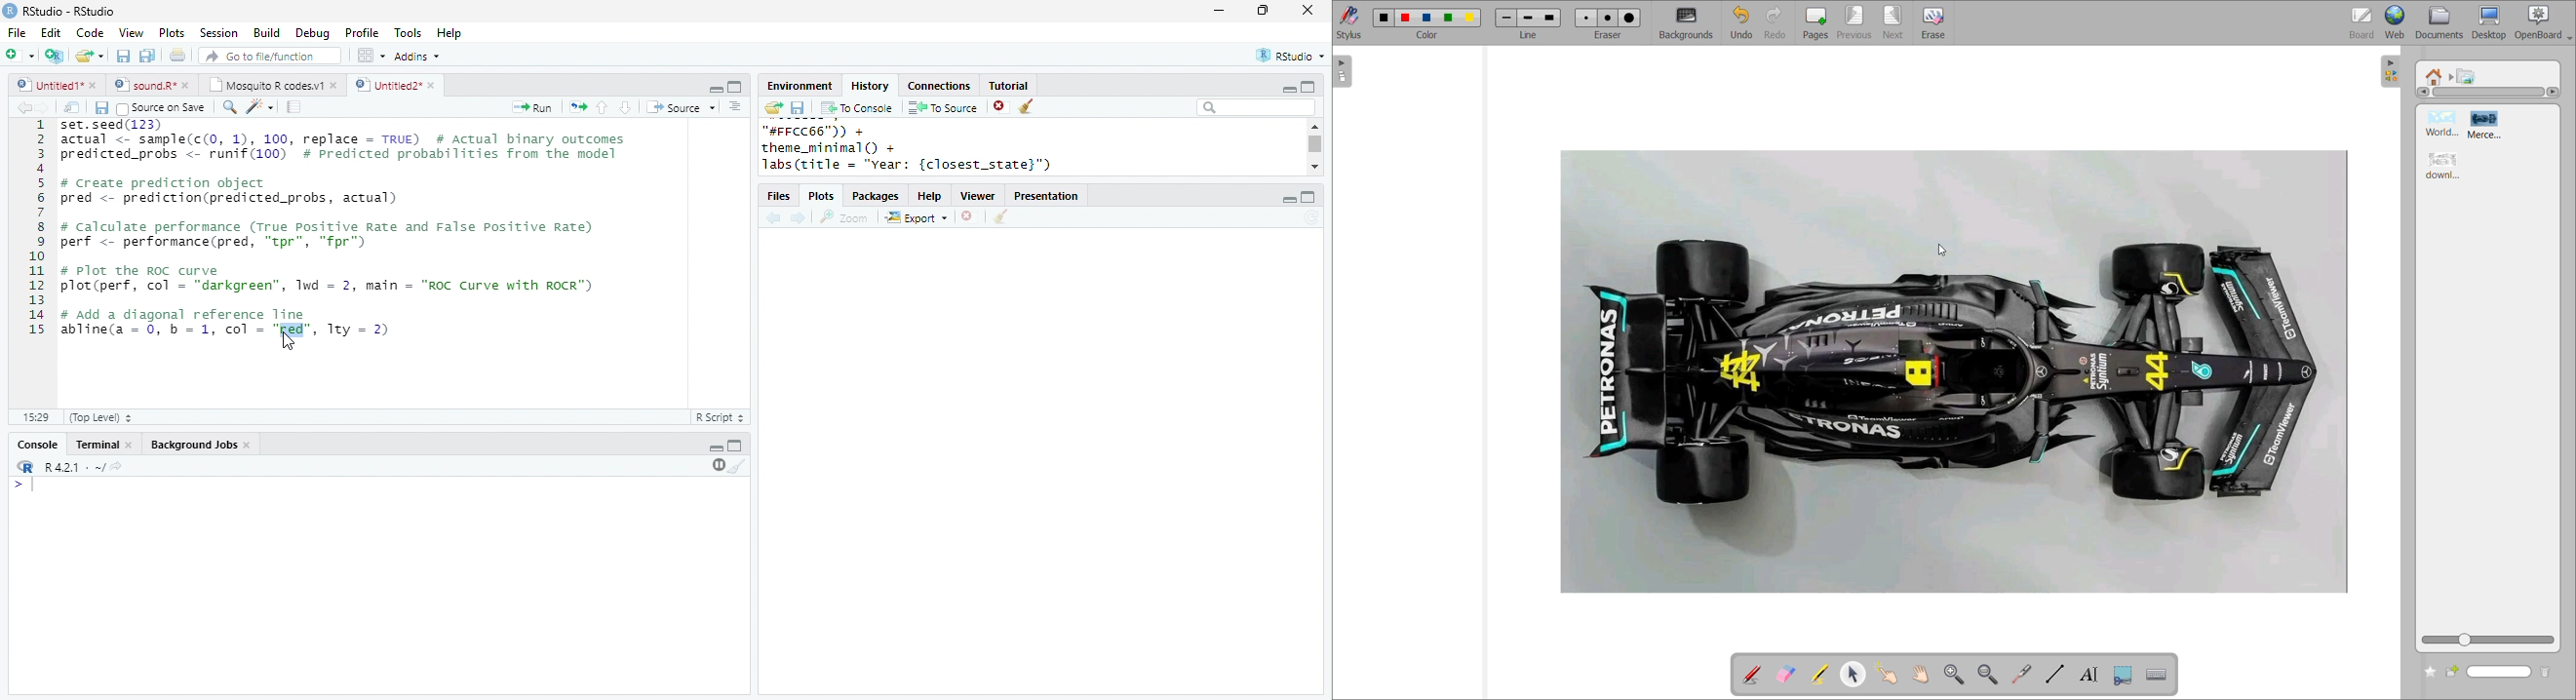  Describe the element at coordinates (1218, 10) in the screenshot. I see `minimize` at that location.